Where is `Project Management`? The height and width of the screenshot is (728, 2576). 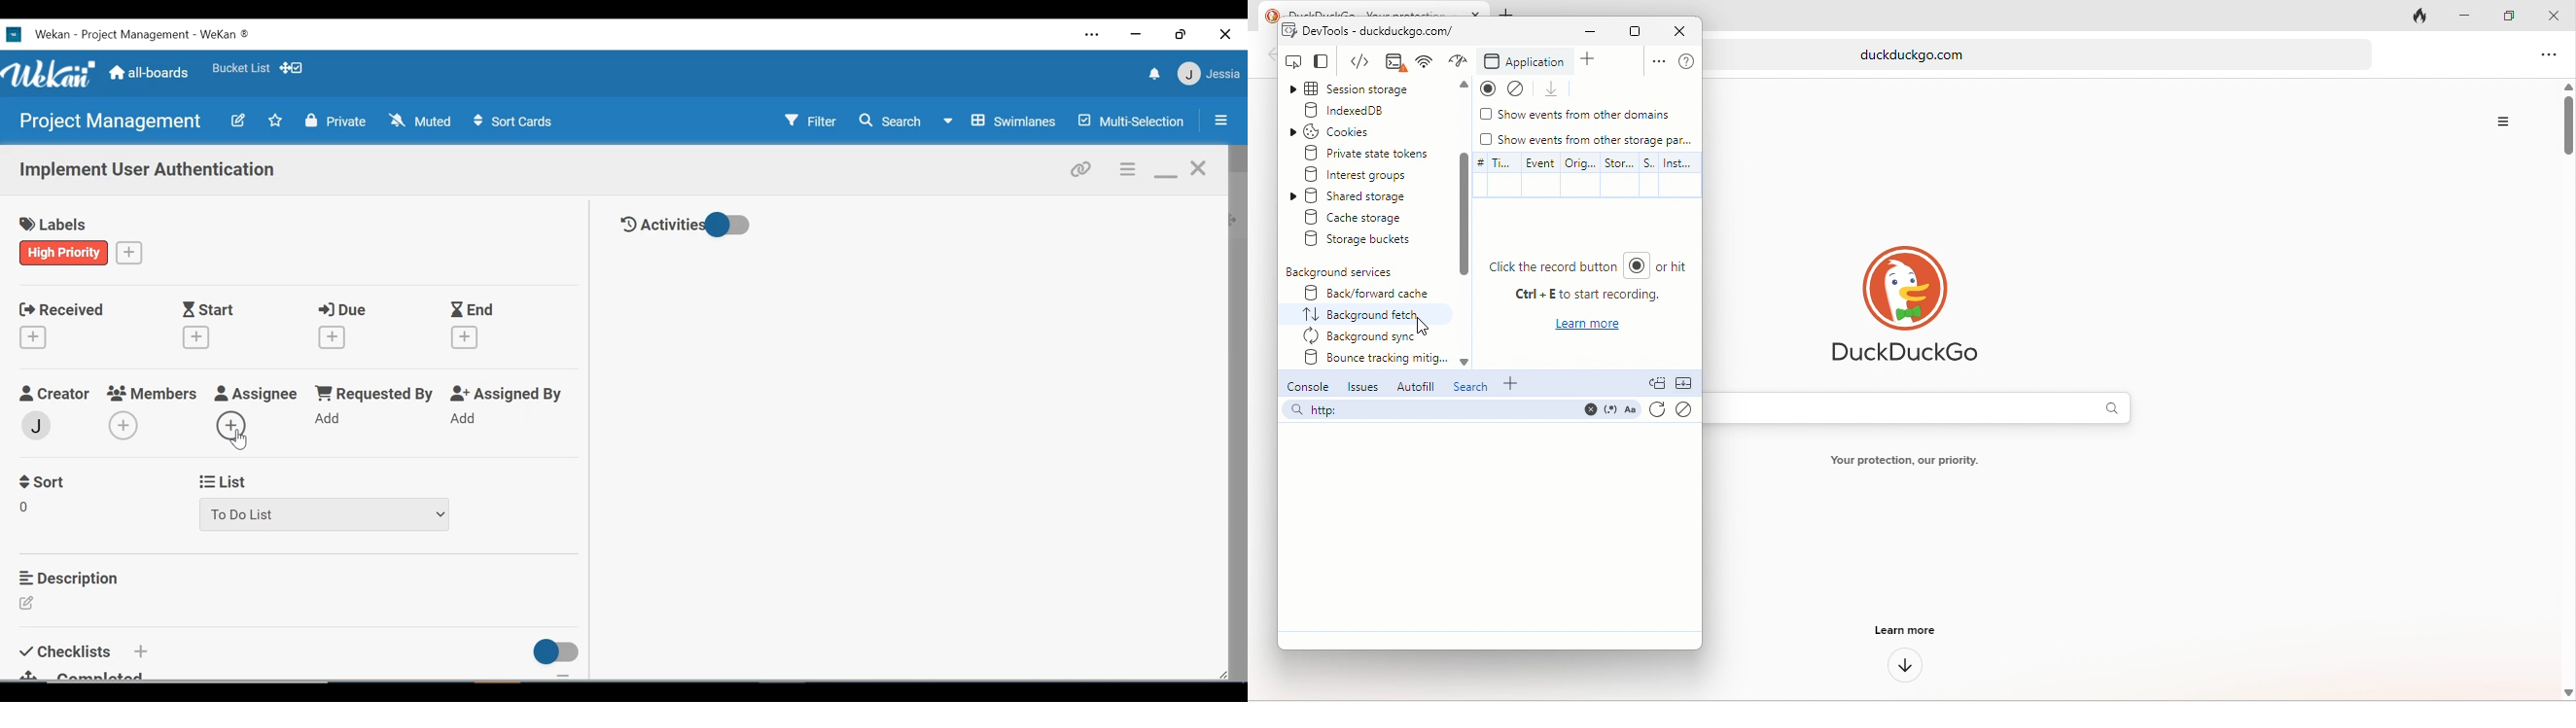
Project Management is located at coordinates (108, 122).